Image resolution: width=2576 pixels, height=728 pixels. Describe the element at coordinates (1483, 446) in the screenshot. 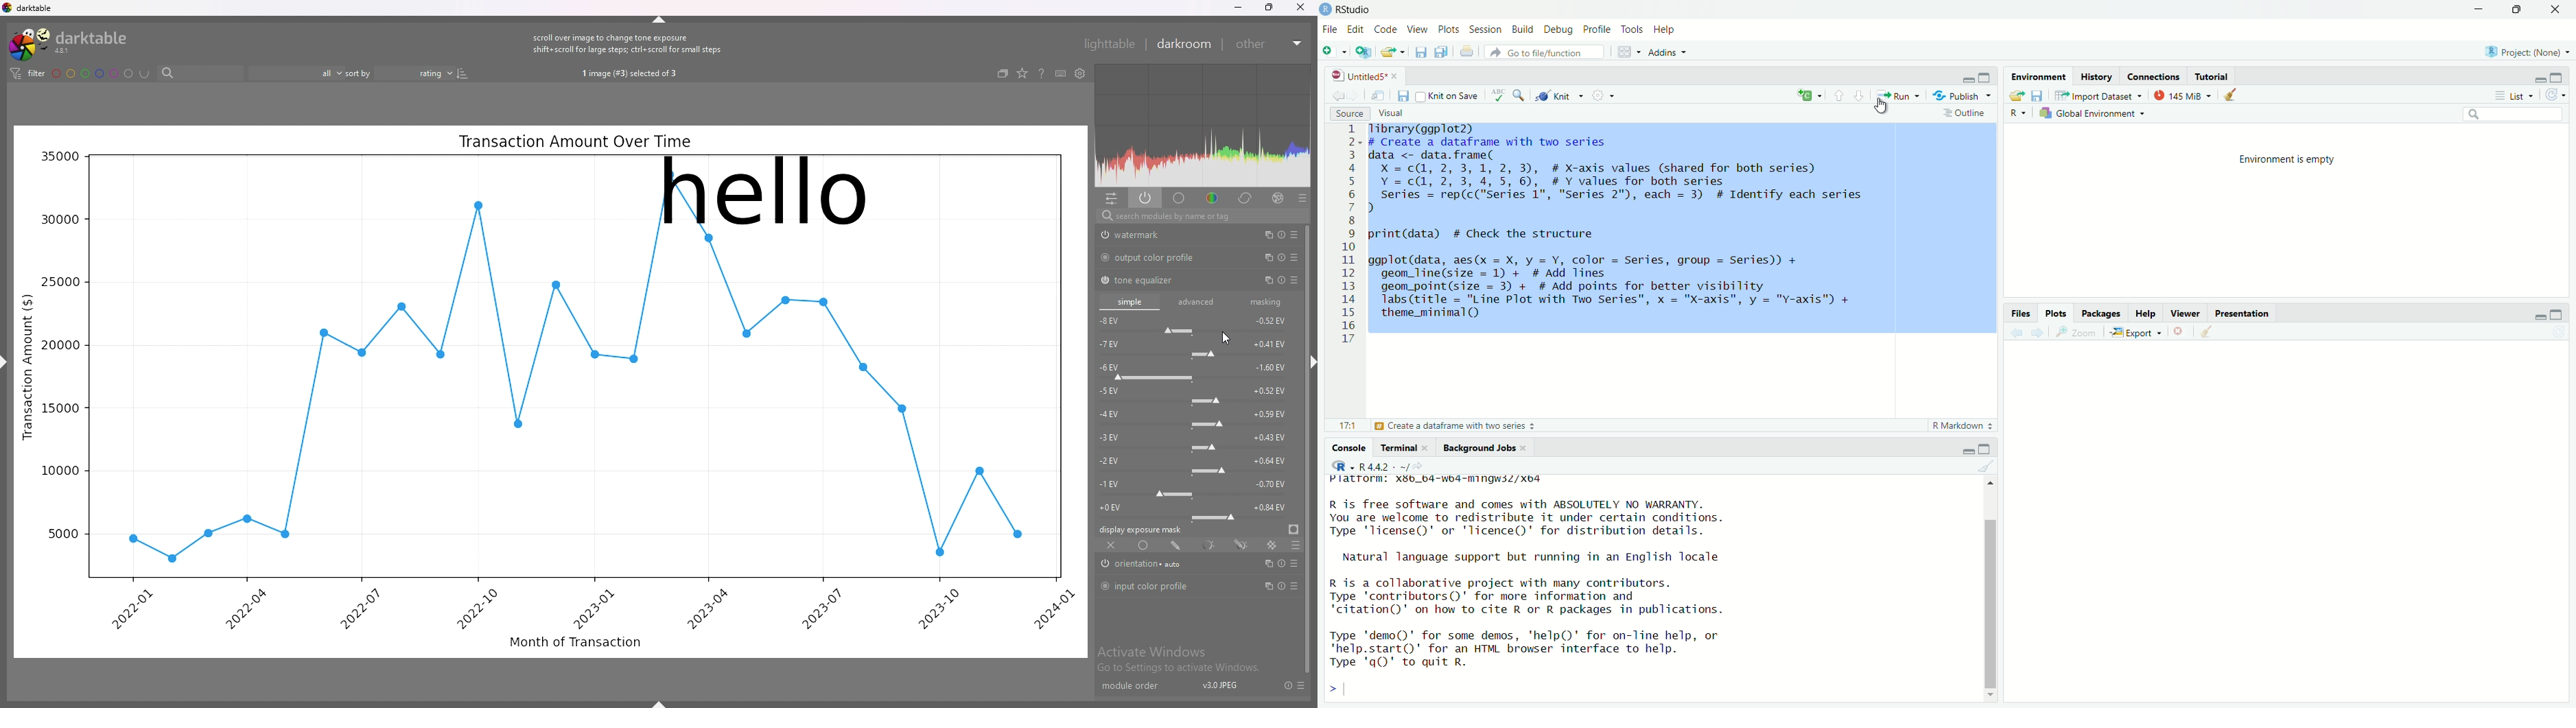

I see `Bckground Jobs` at that location.